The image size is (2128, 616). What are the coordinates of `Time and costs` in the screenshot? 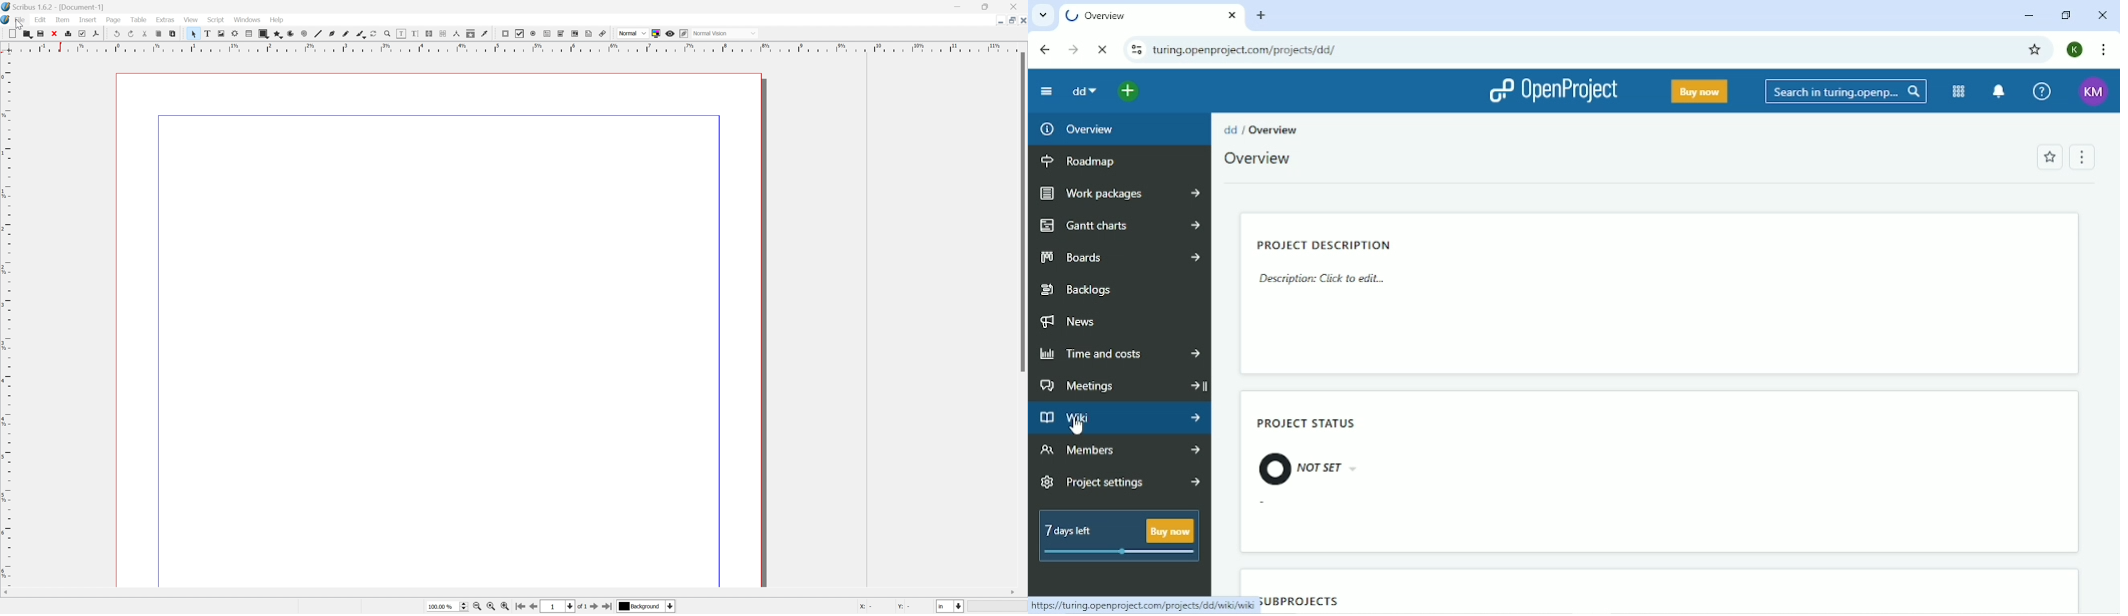 It's located at (1101, 353).